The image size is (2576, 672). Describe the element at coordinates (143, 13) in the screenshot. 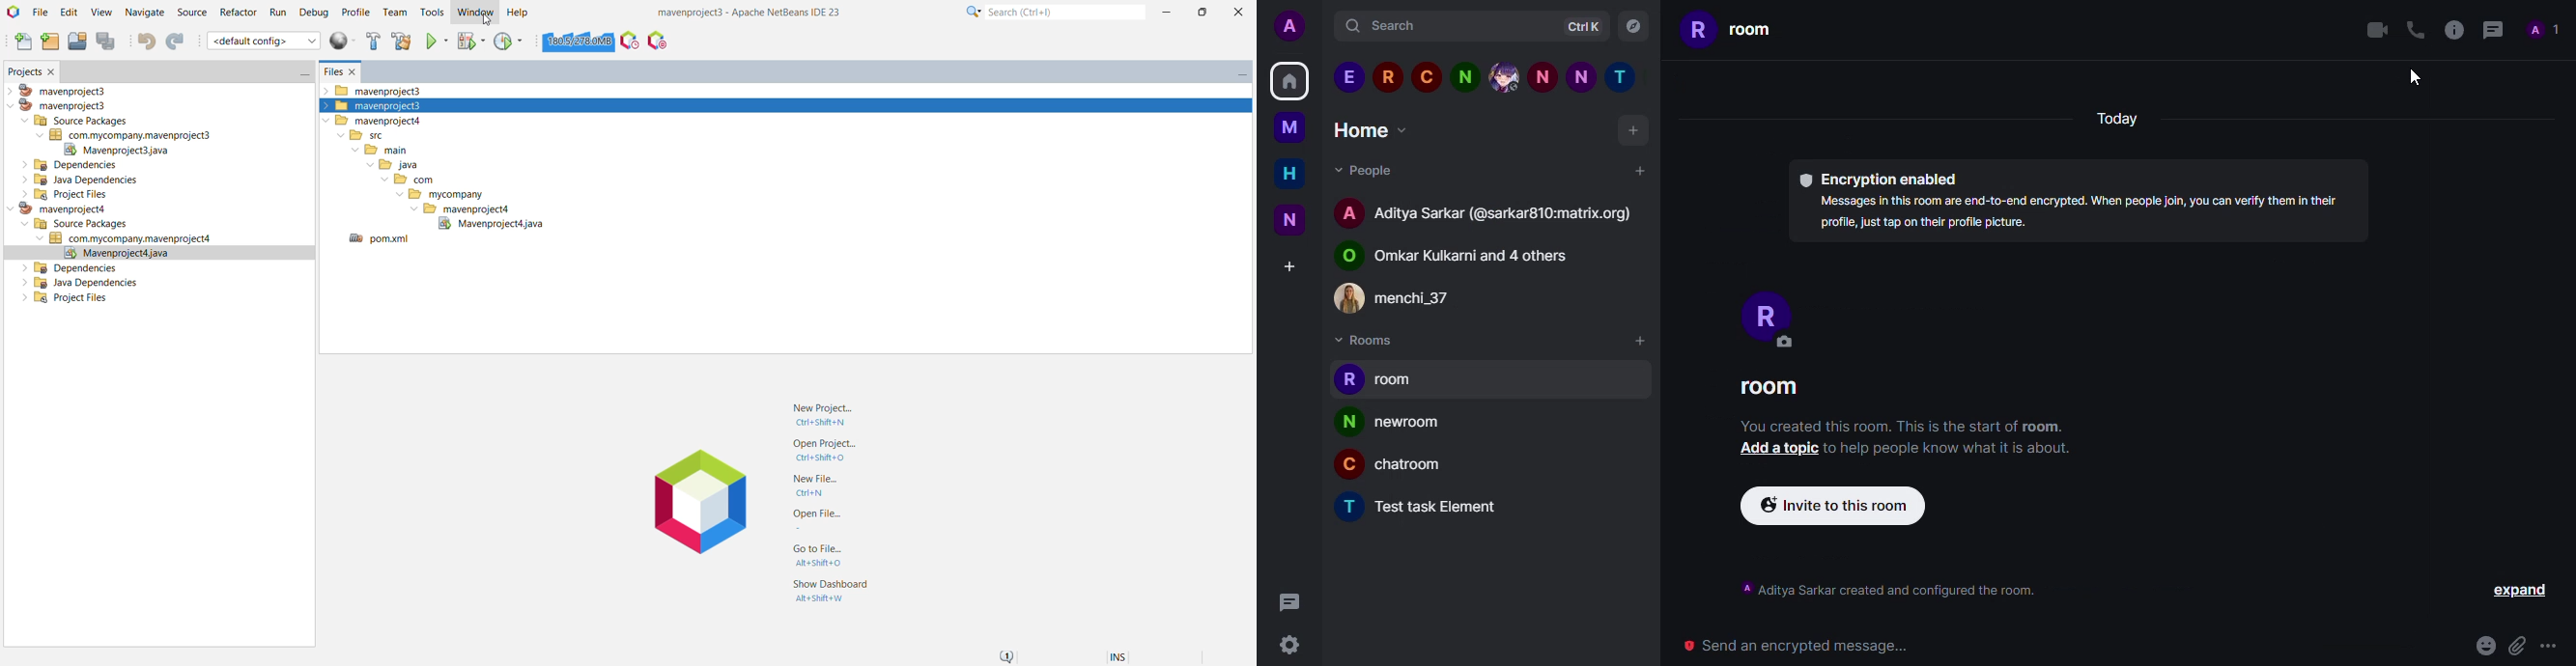

I see `Navigate` at that location.